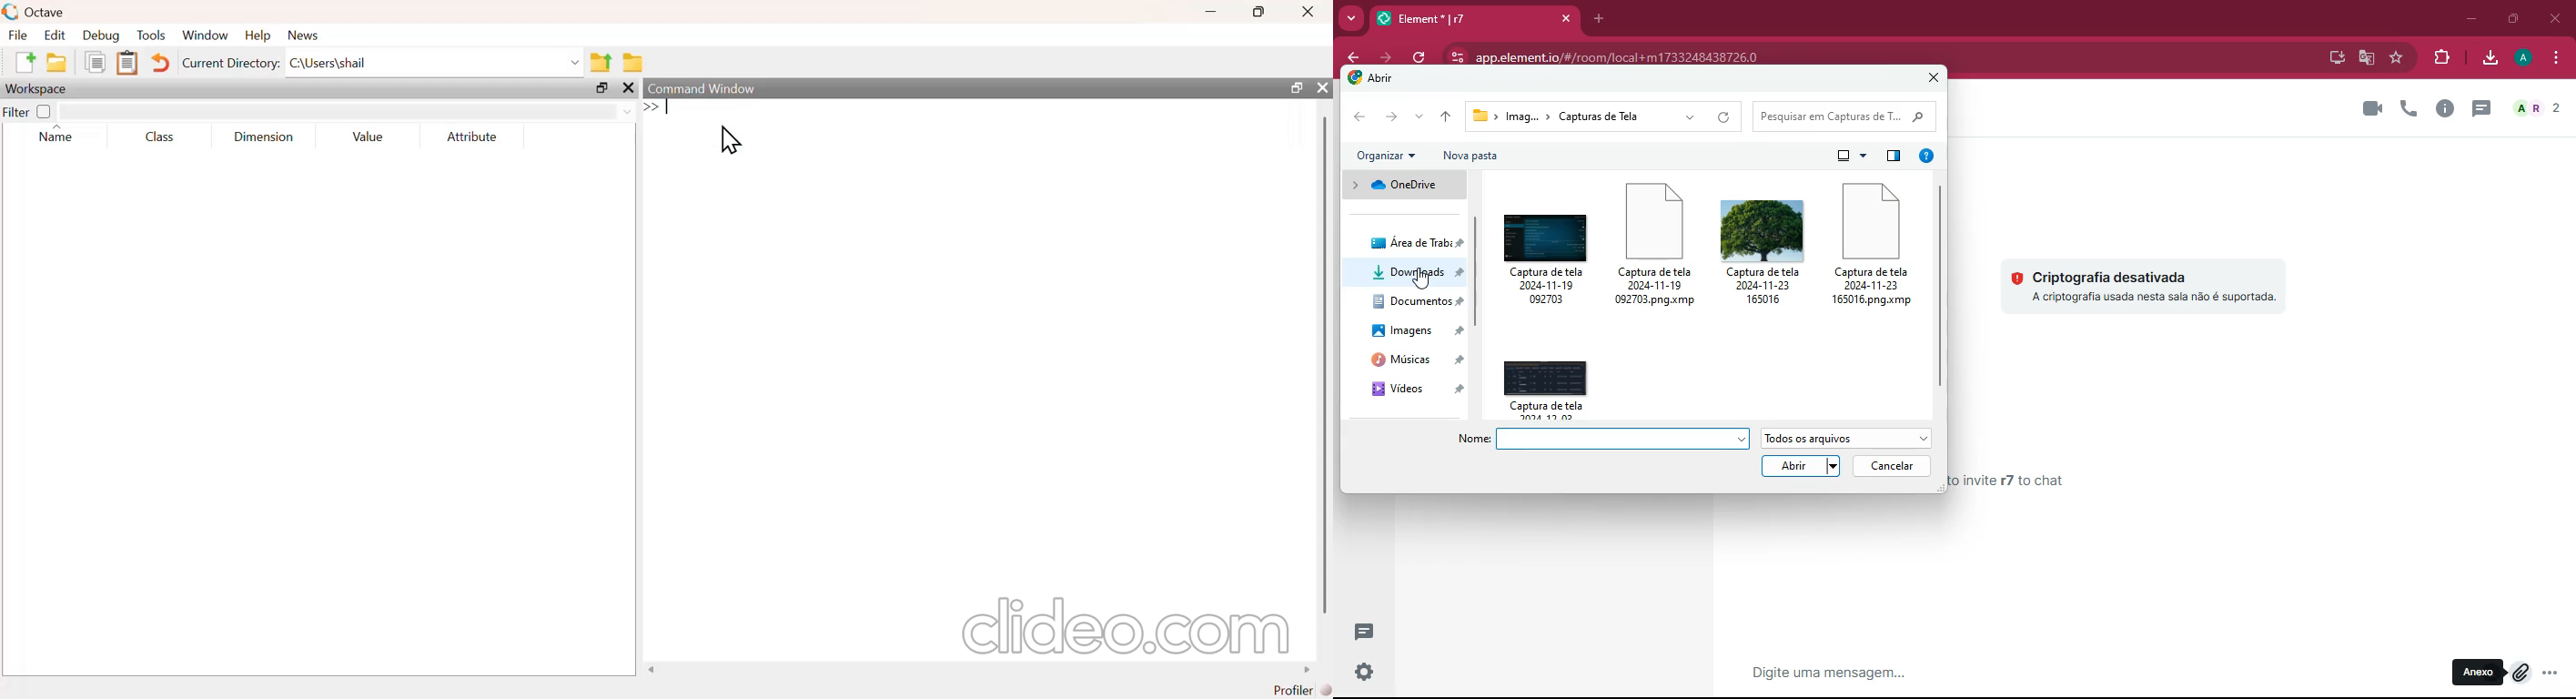 This screenshot has width=2576, height=700. What do you see at coordinates (472, 135) in the screenshot?
I see `attribute` at bounding box center [472, 135].